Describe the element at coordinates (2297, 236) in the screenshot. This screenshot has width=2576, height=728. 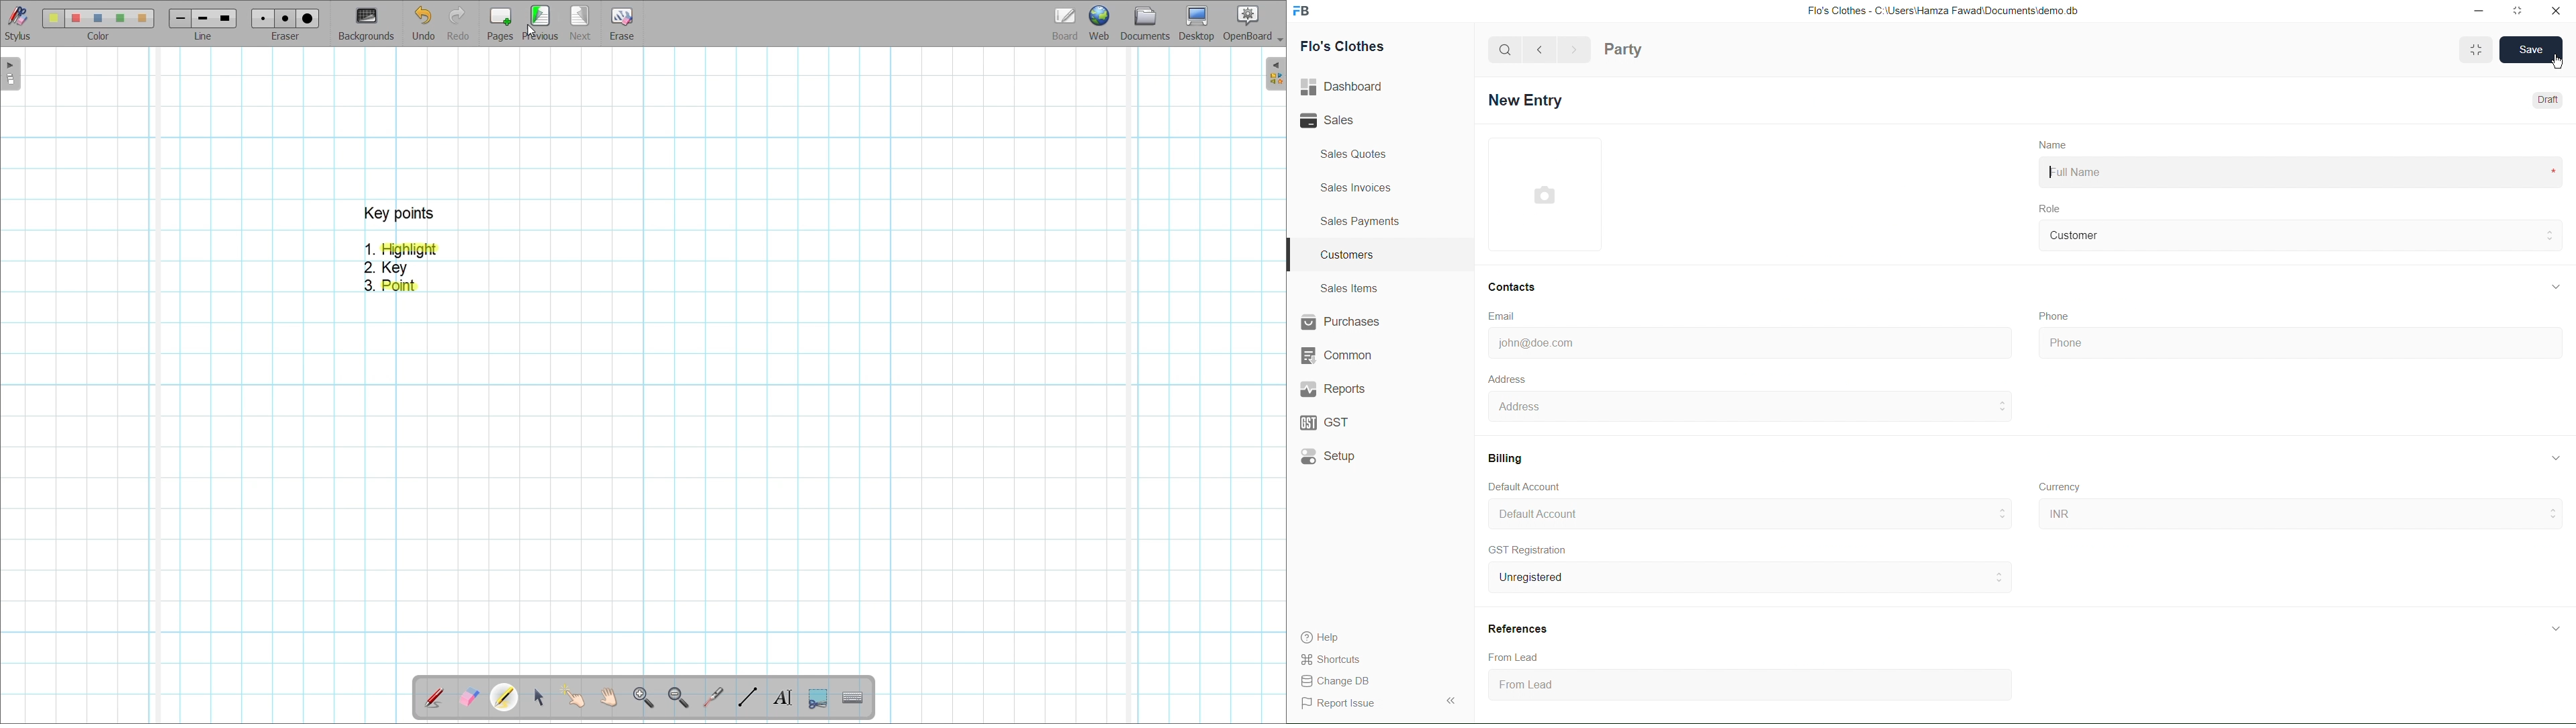
I see `Customer` at that location.